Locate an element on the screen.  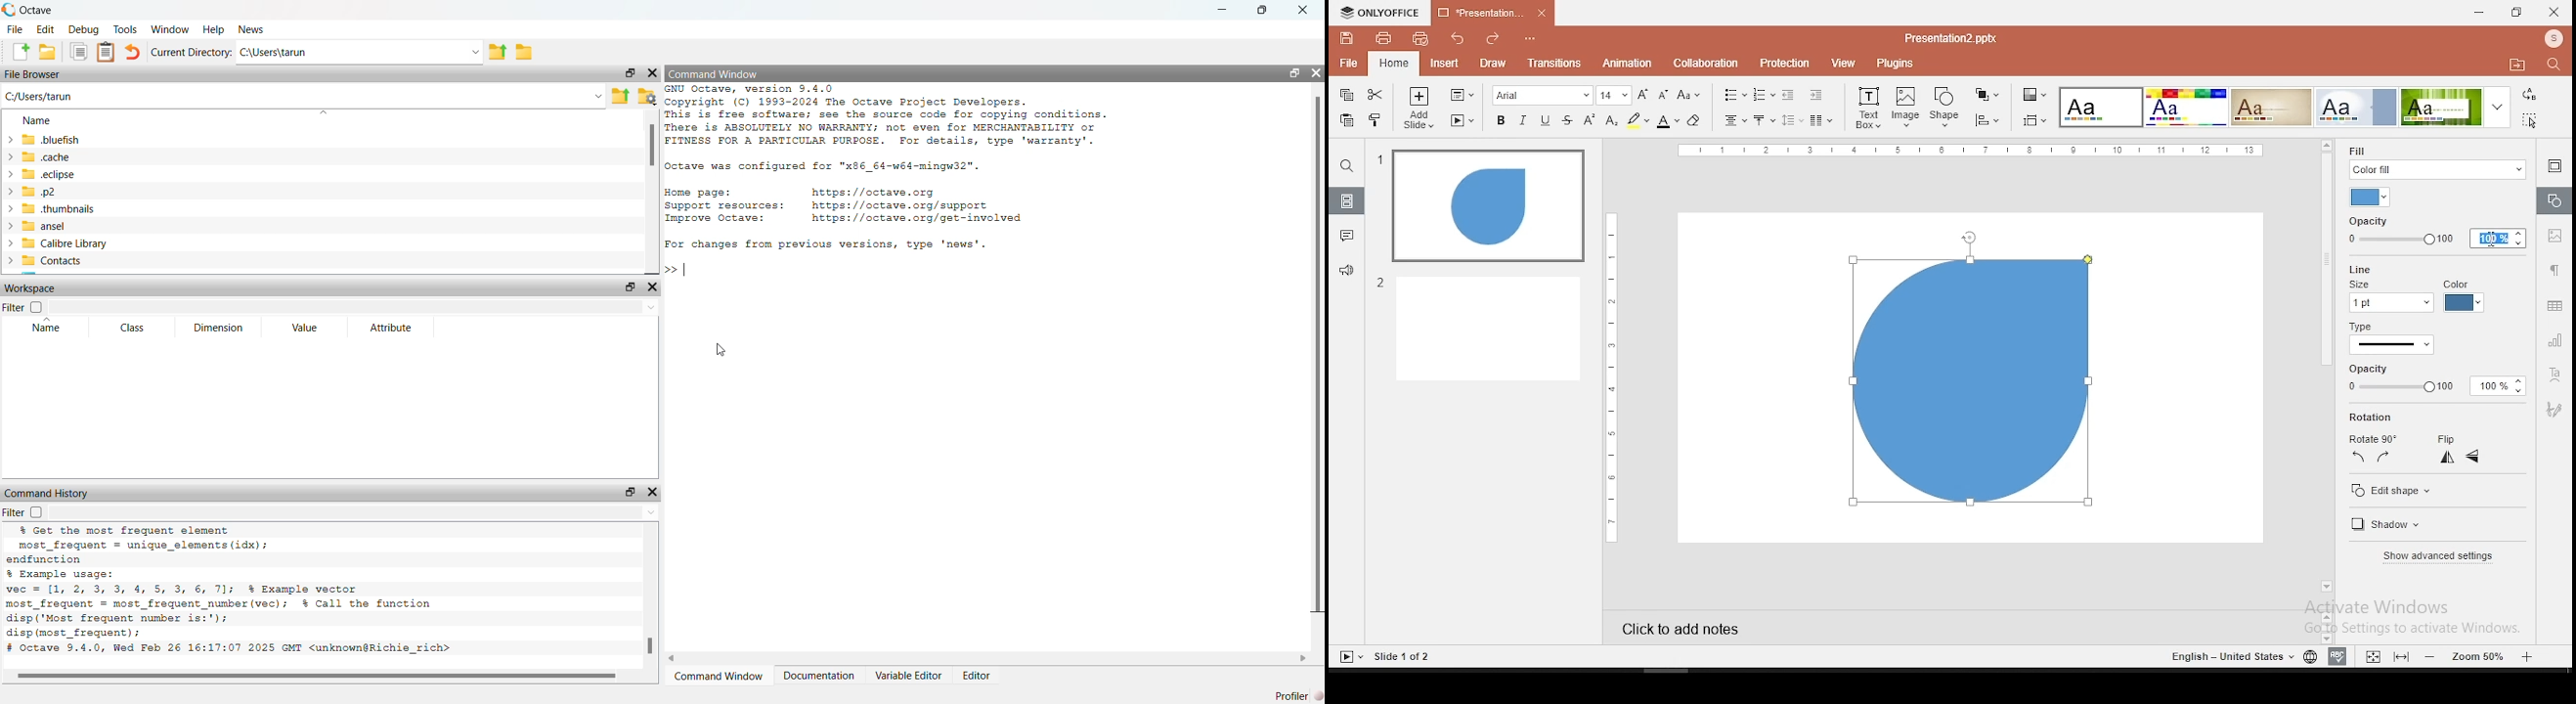
collaboration is located at coordinates (1705, 64).